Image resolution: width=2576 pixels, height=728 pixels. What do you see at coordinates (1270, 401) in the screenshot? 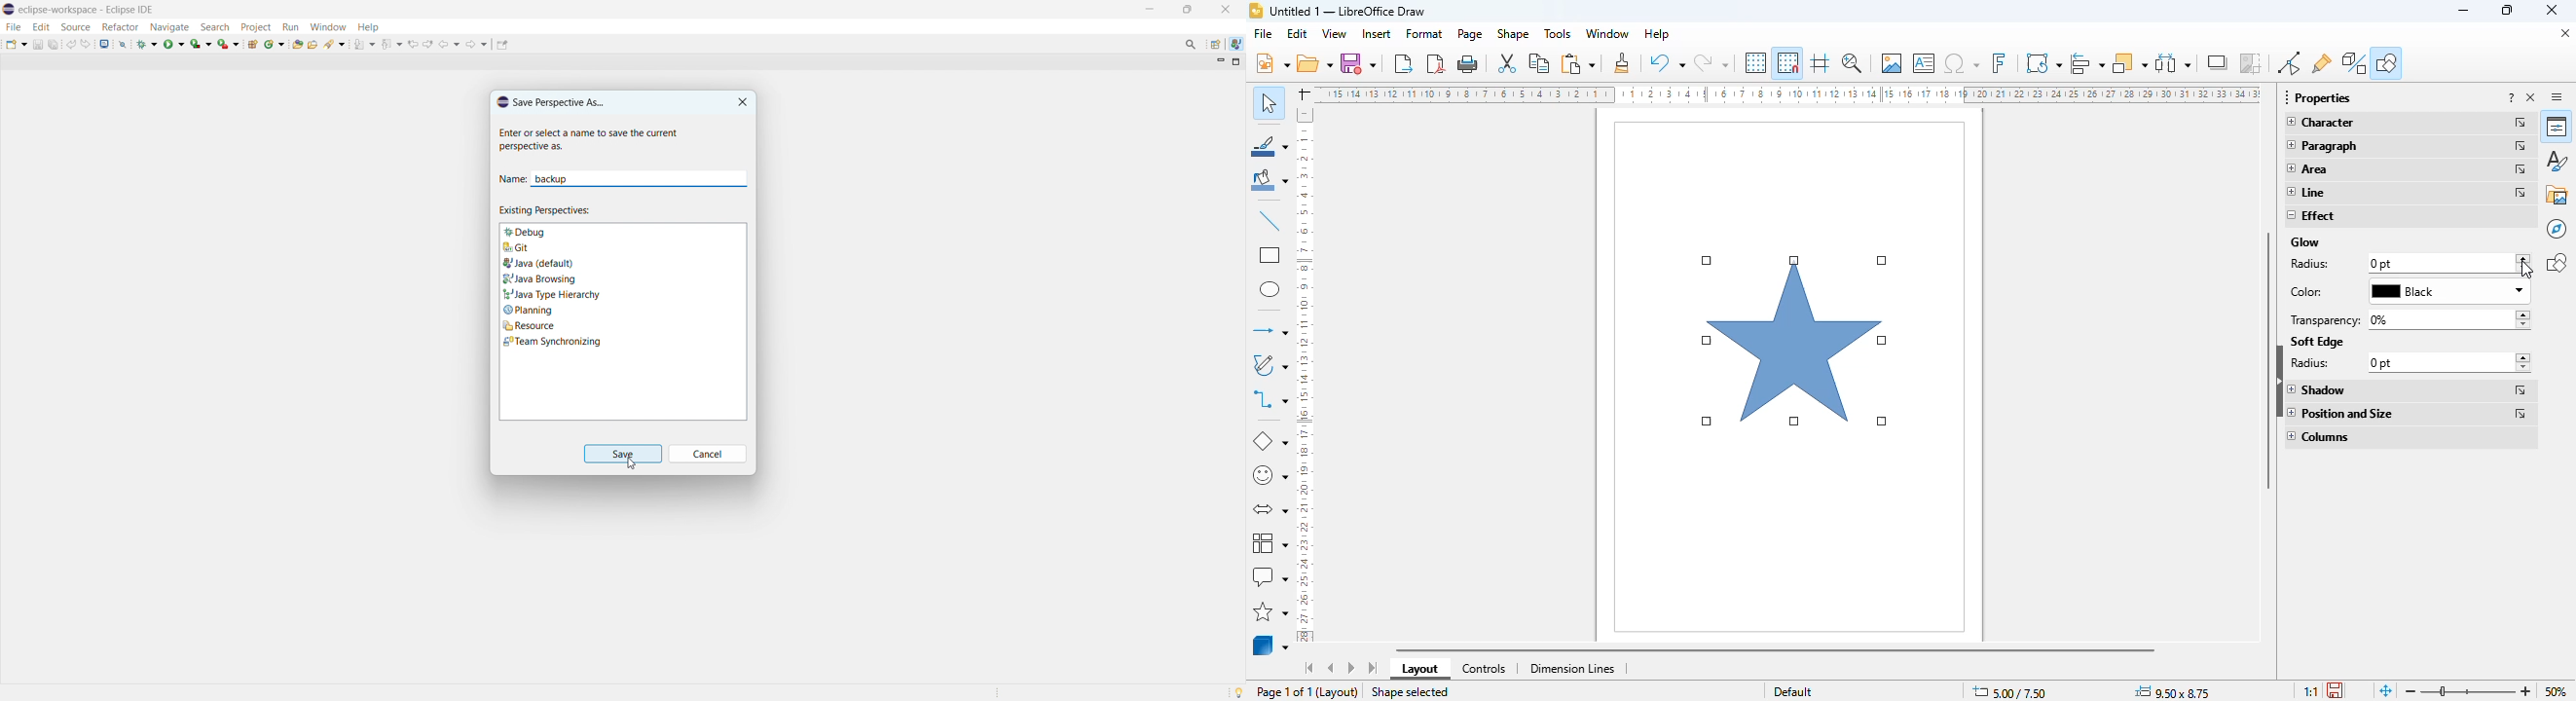
I see `connector` at bounding box center [1270, 401].